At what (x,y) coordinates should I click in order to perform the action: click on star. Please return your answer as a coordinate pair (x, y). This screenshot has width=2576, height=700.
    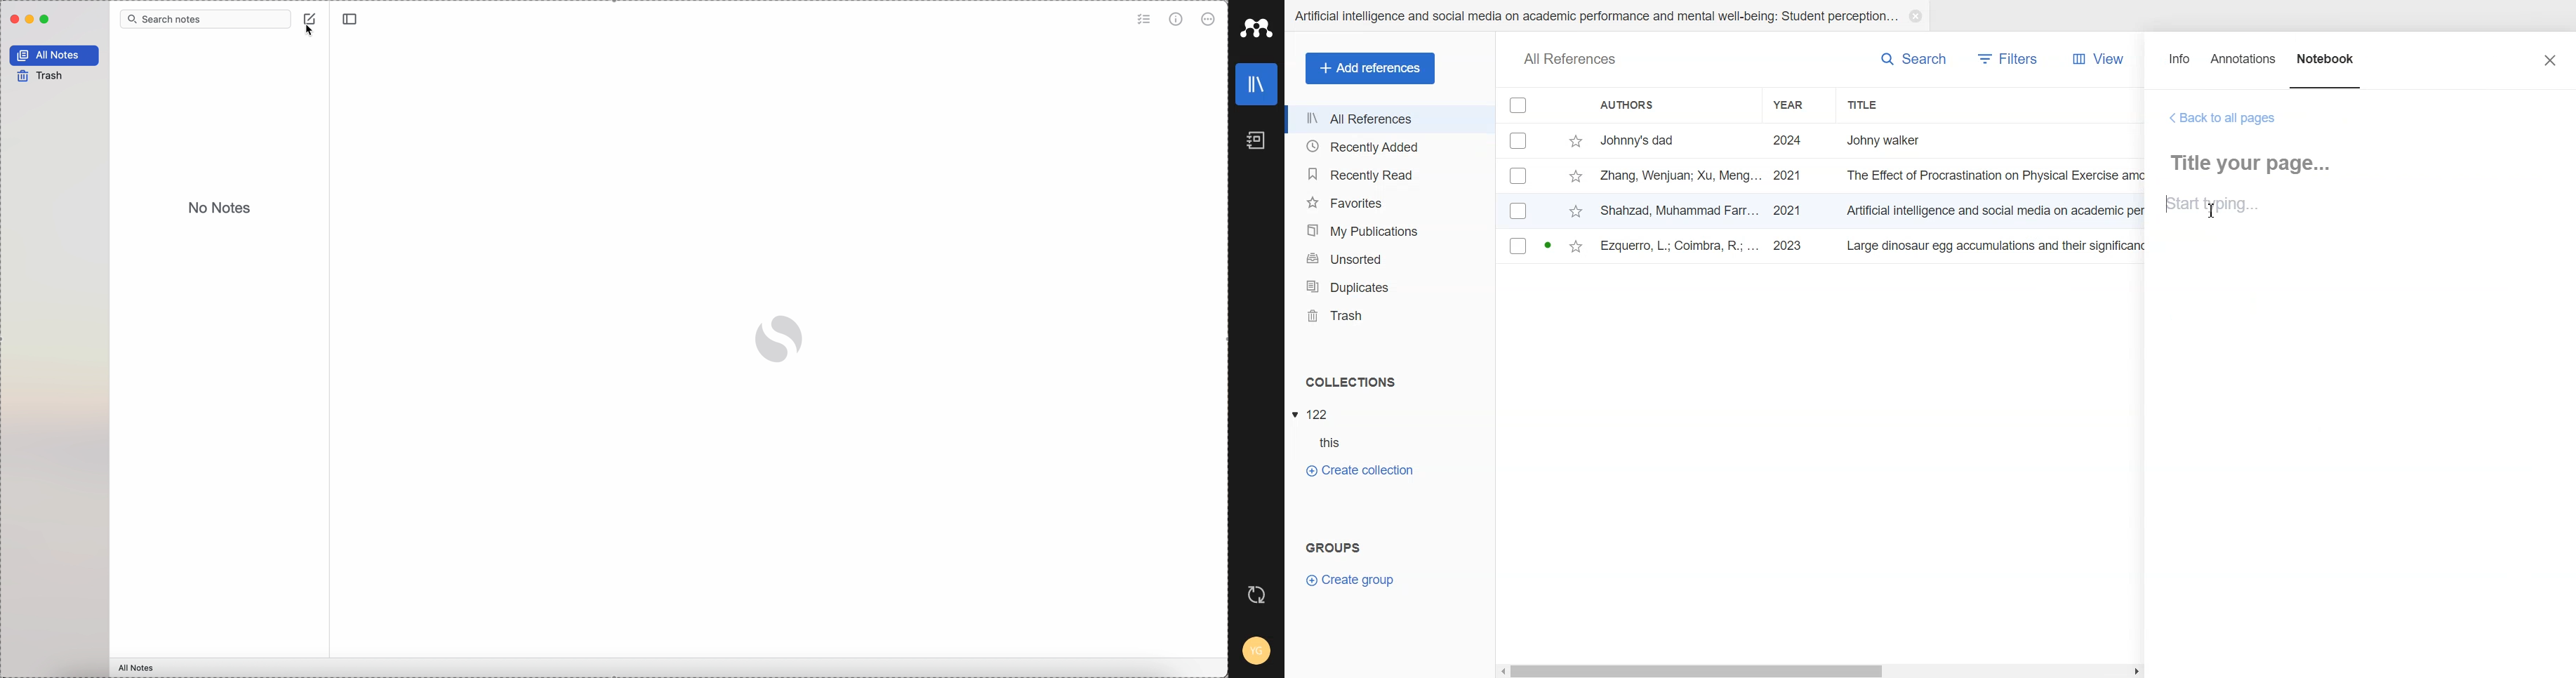
    Looking at the image, I should click on (1576, 142).